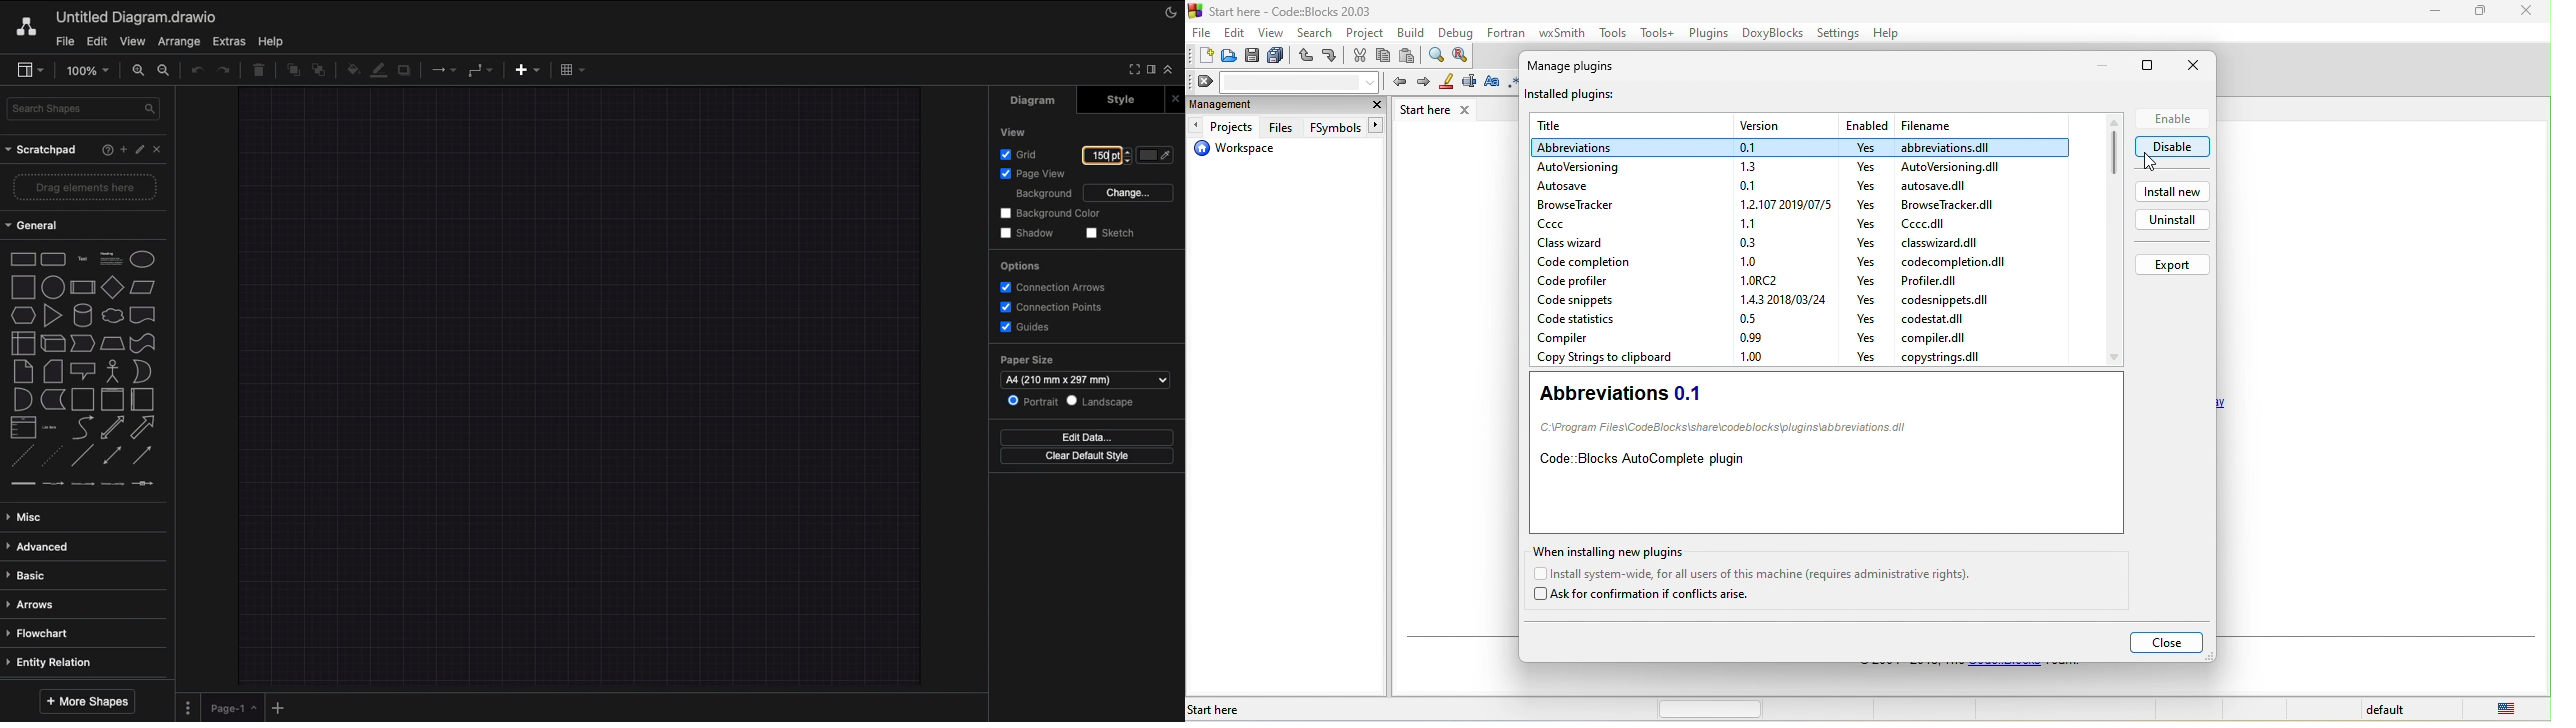 The height and width of the screenshot is (728, 2576). What do you see at coordinates (34, 604) in the screenshot?
I see `Arrows` at bounding box center [34, 604].